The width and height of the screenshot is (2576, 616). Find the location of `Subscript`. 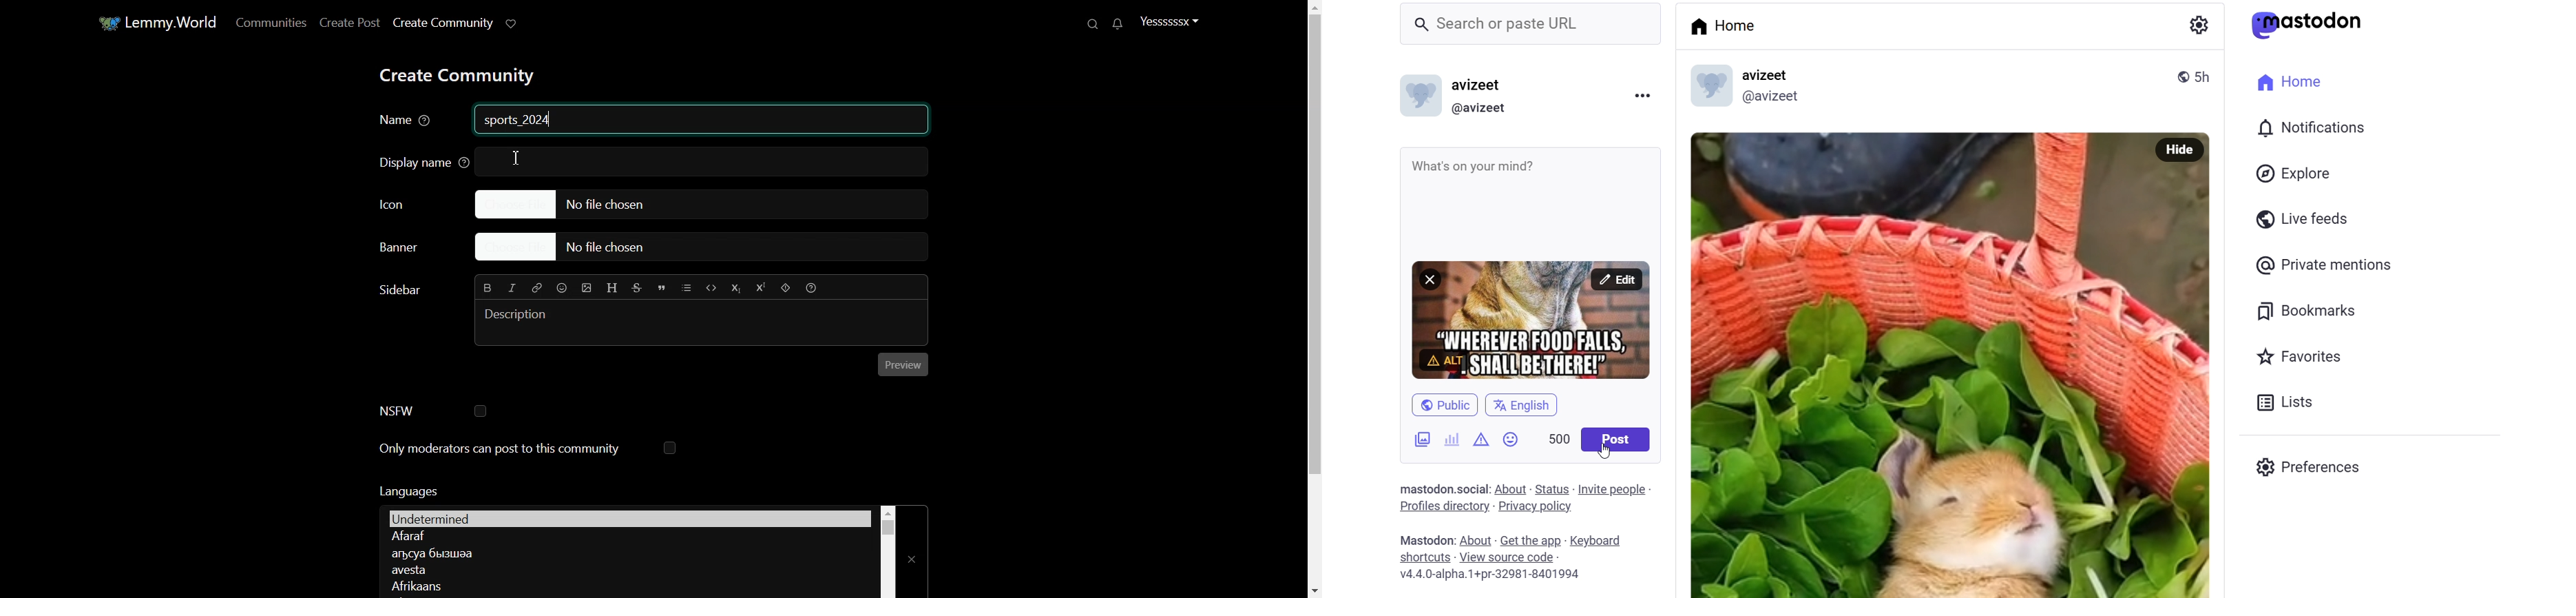

Subscript is located at coordinates (735, 288).